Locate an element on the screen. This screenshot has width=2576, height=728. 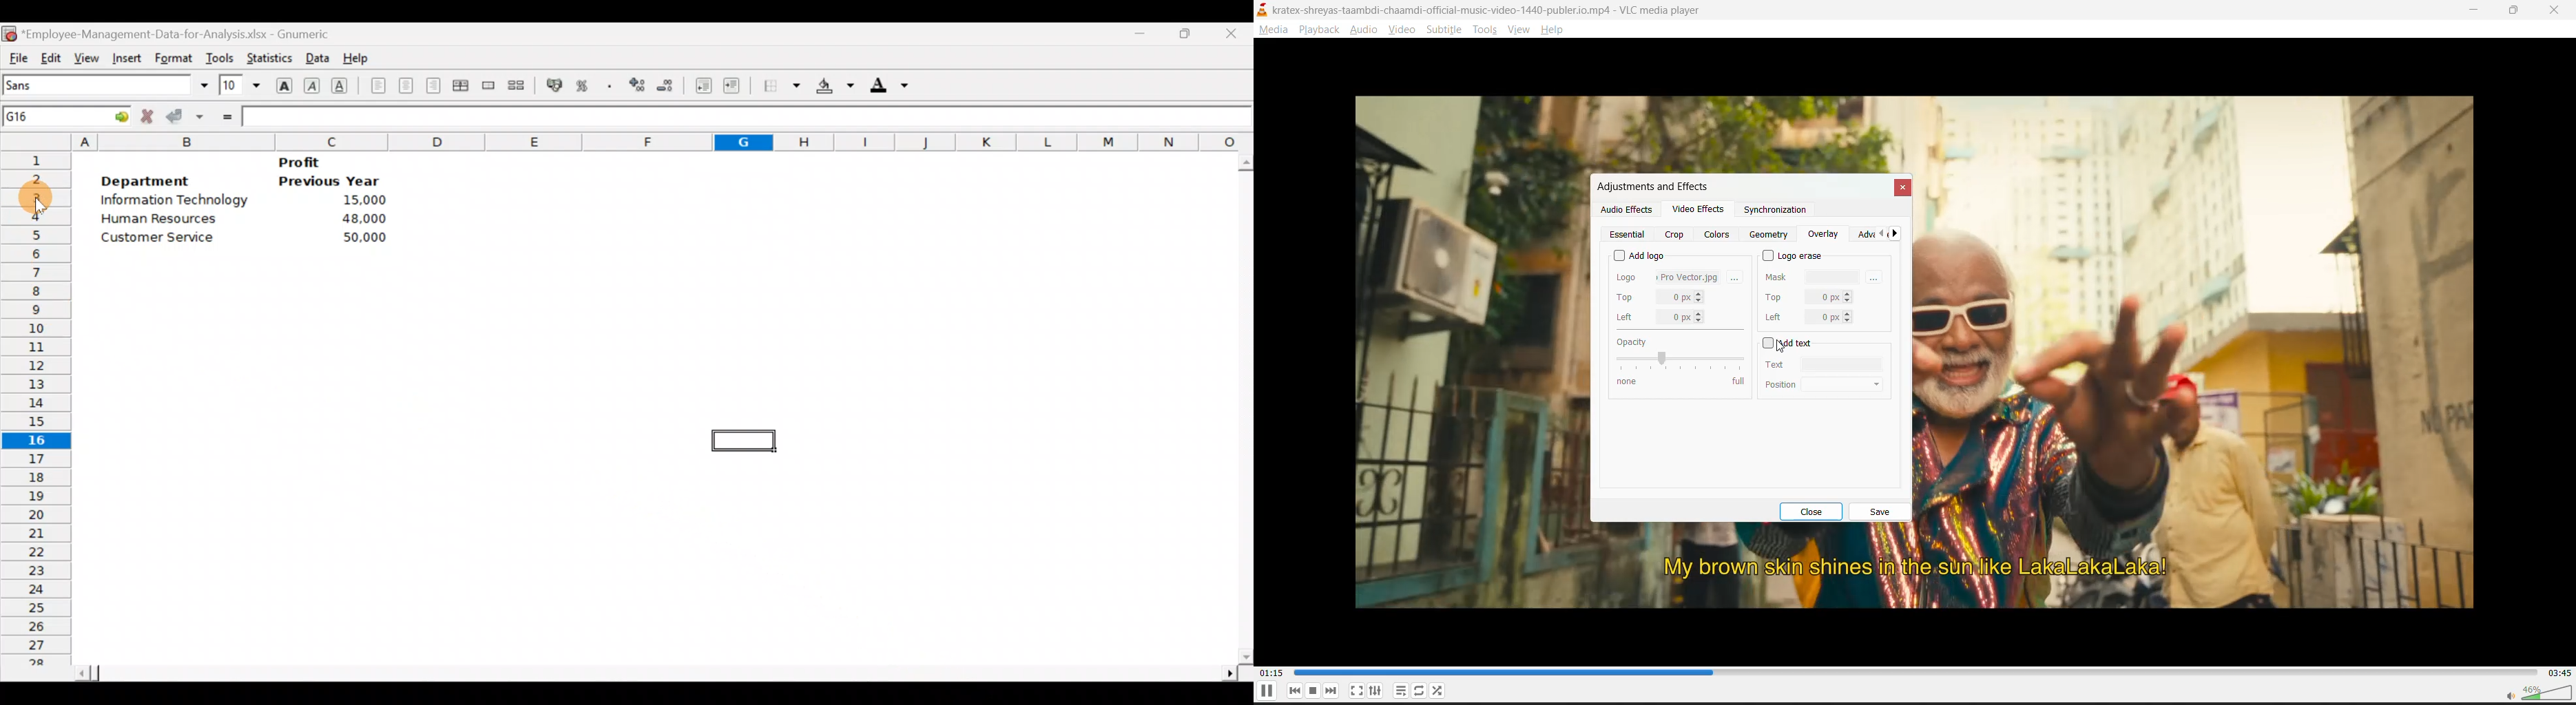
Font name is located at coordinates (107, 85).